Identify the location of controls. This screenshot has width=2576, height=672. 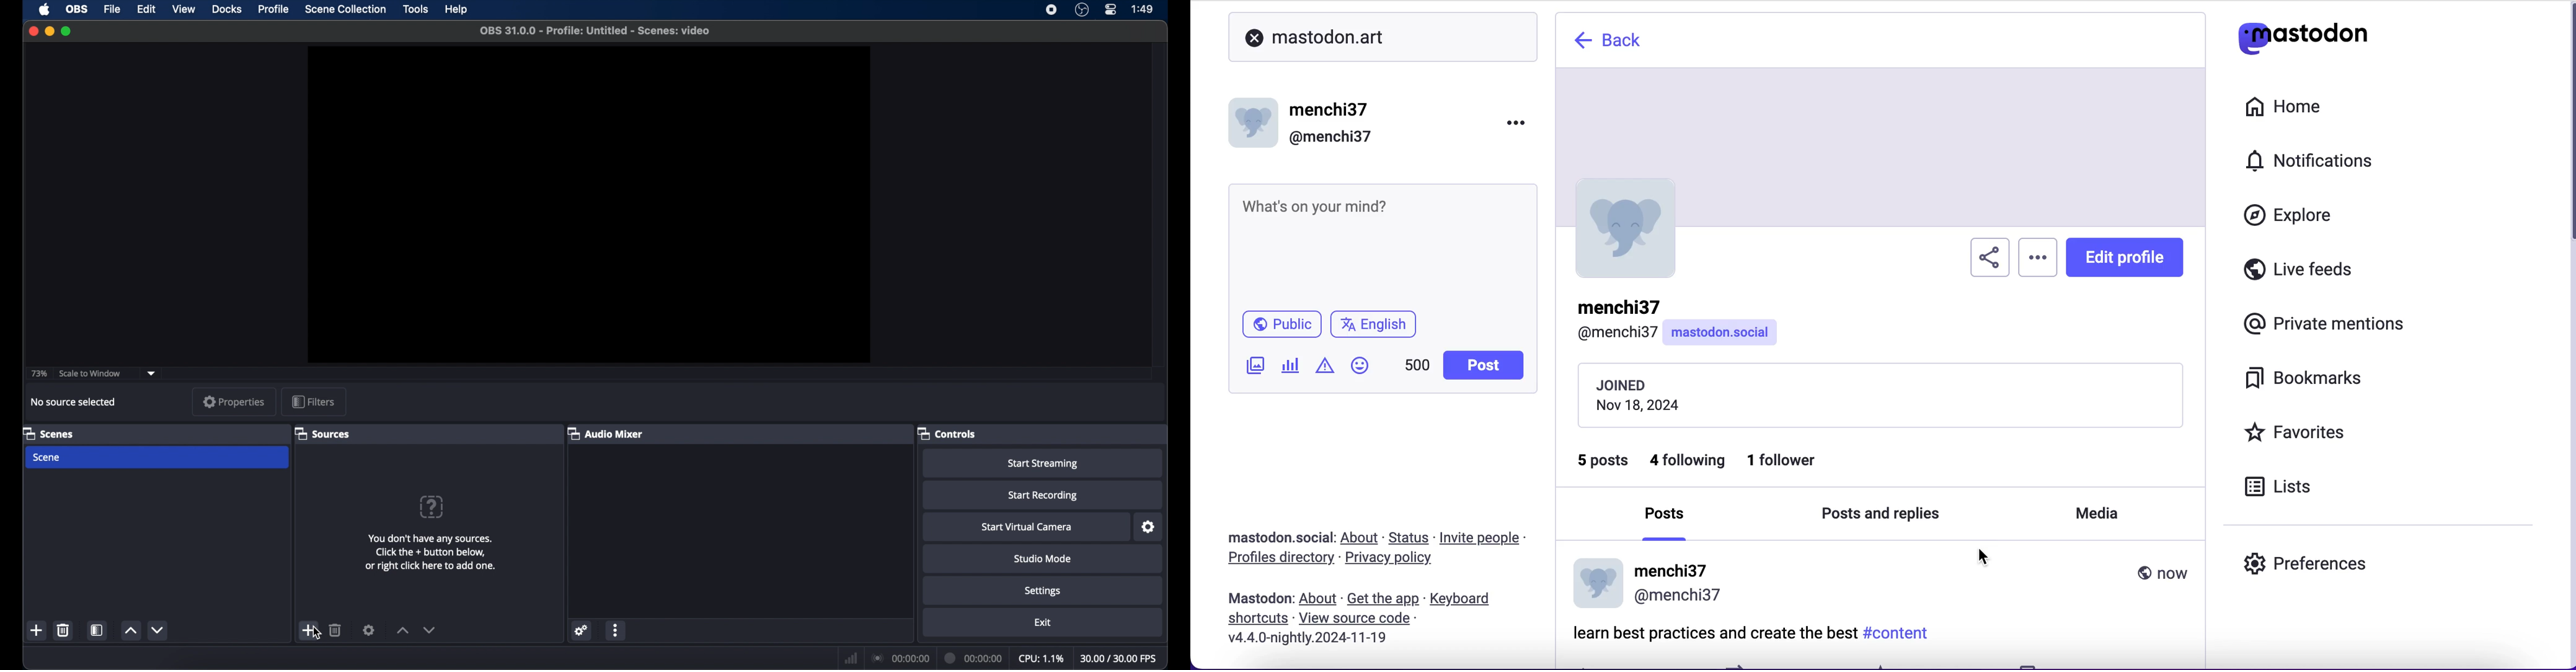
(945, 434).